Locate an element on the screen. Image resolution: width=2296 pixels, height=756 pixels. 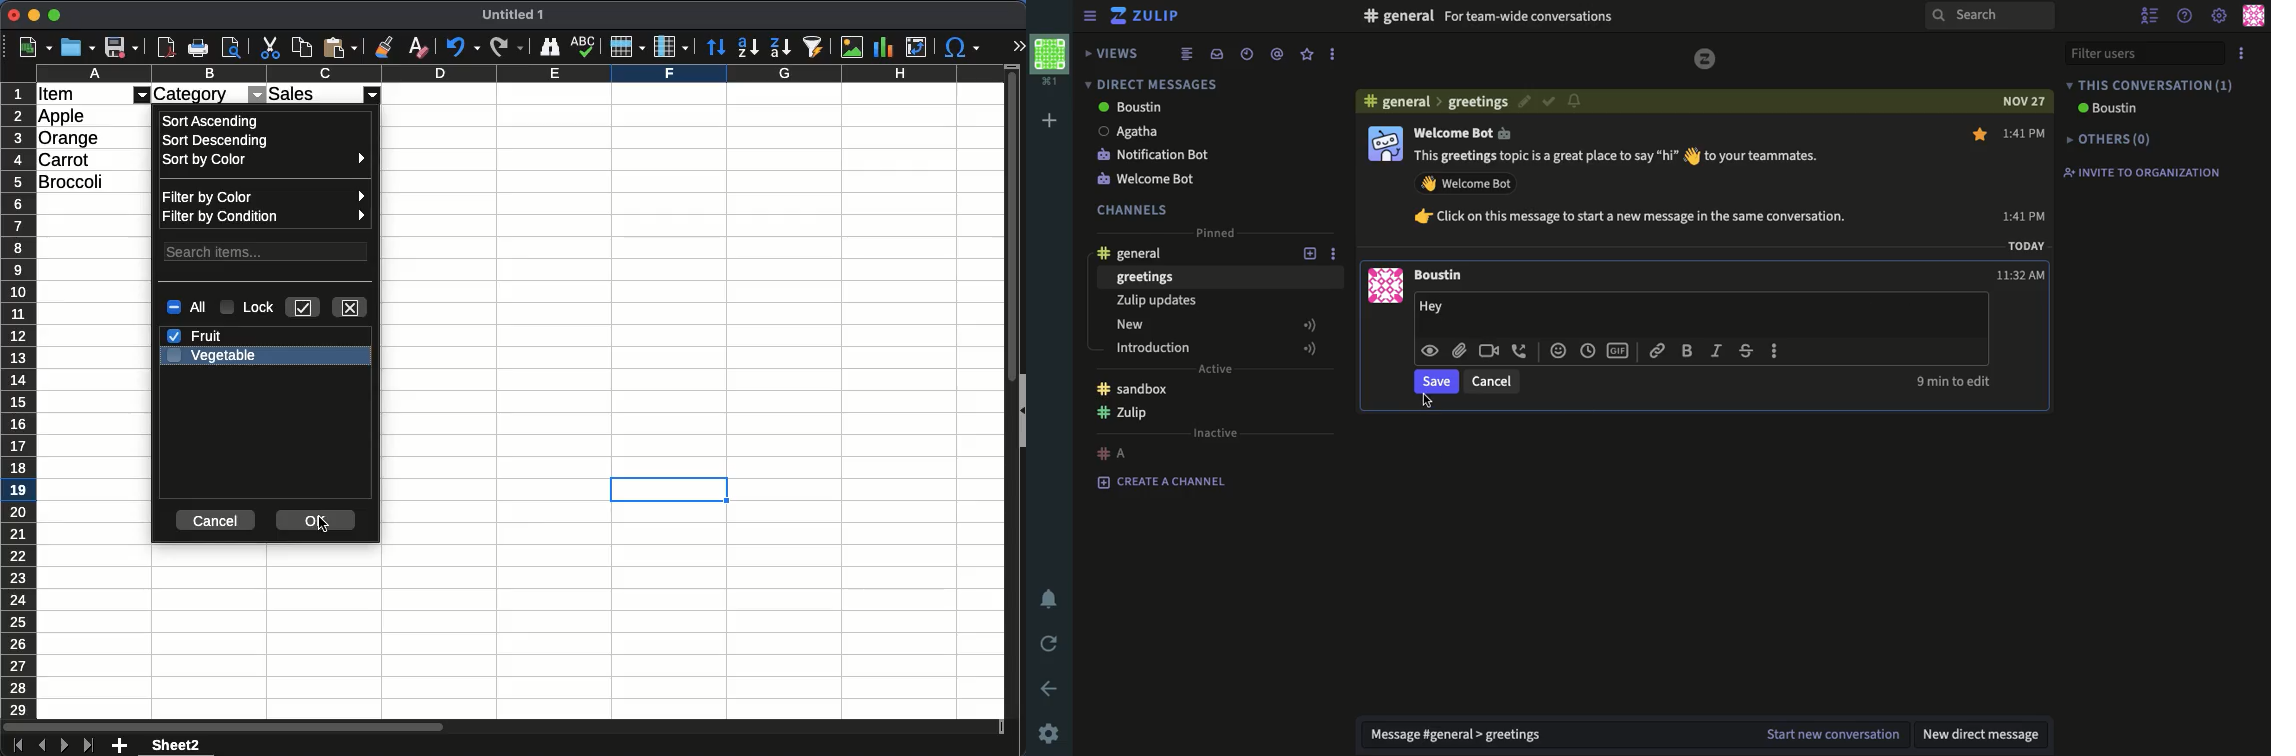
all is located at coordinates (190, 307).